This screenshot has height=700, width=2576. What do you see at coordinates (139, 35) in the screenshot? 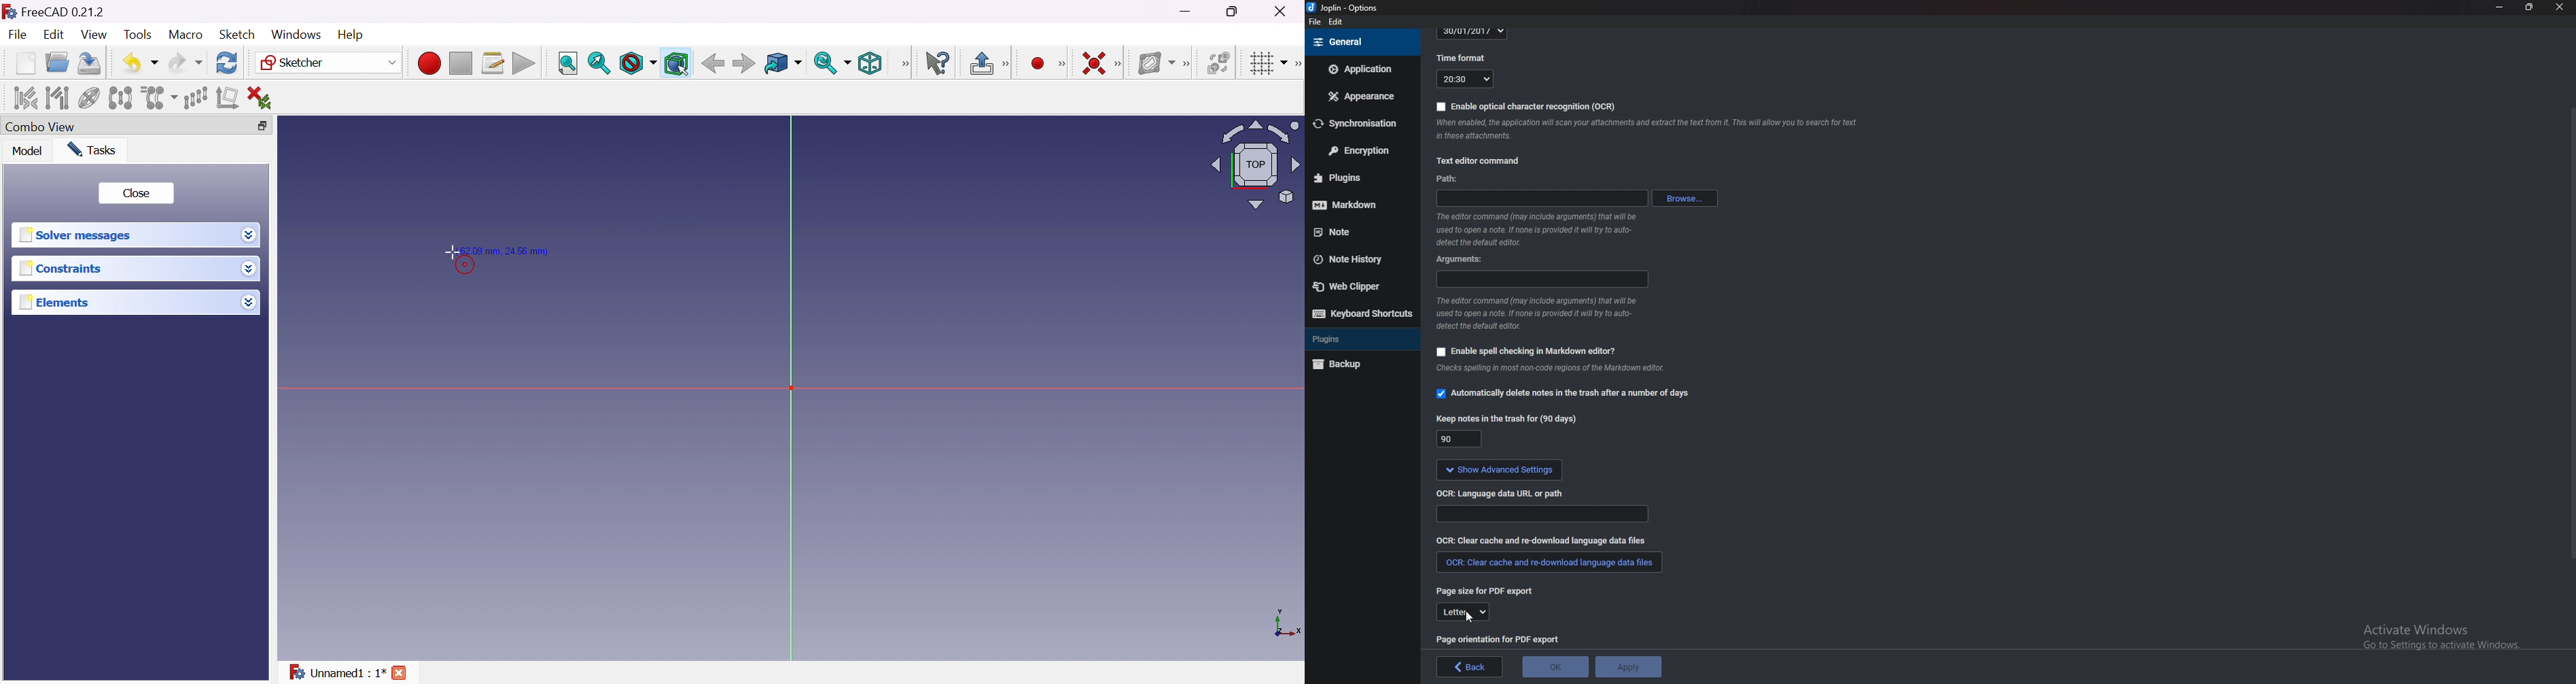
I see `Tools` at bounding box center [139, 35].